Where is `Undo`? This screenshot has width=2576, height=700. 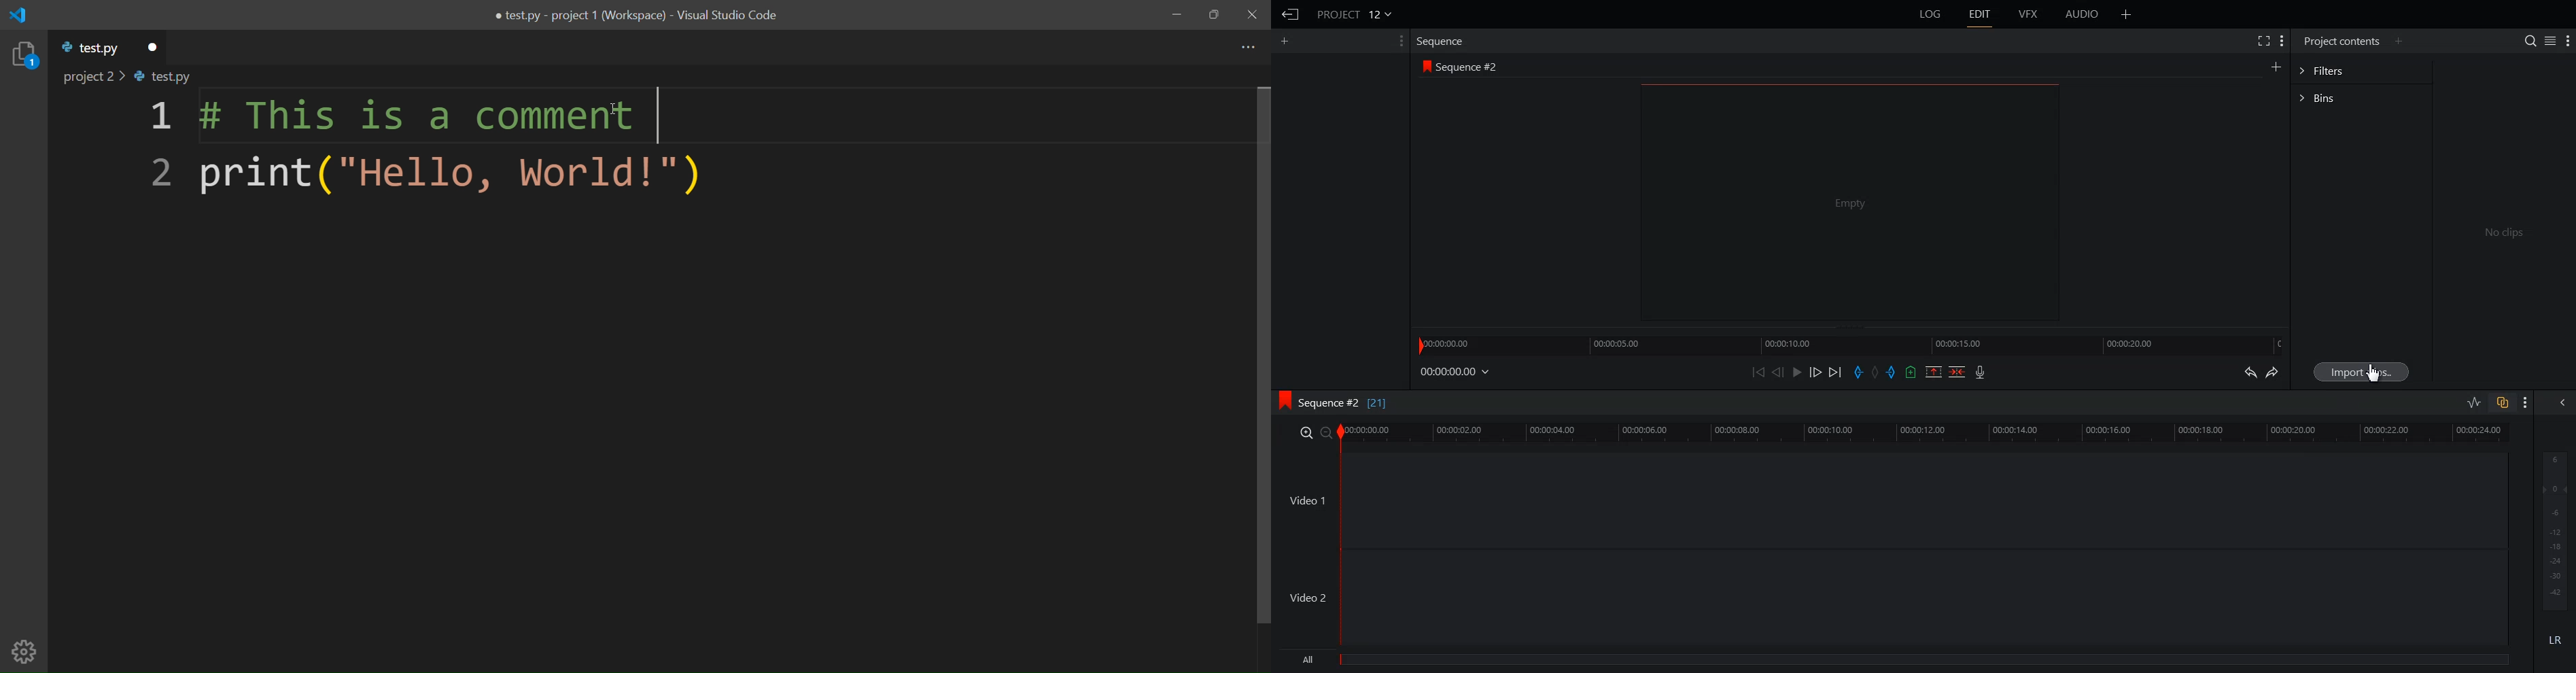 Undo is located at coordinates (2250, 372).